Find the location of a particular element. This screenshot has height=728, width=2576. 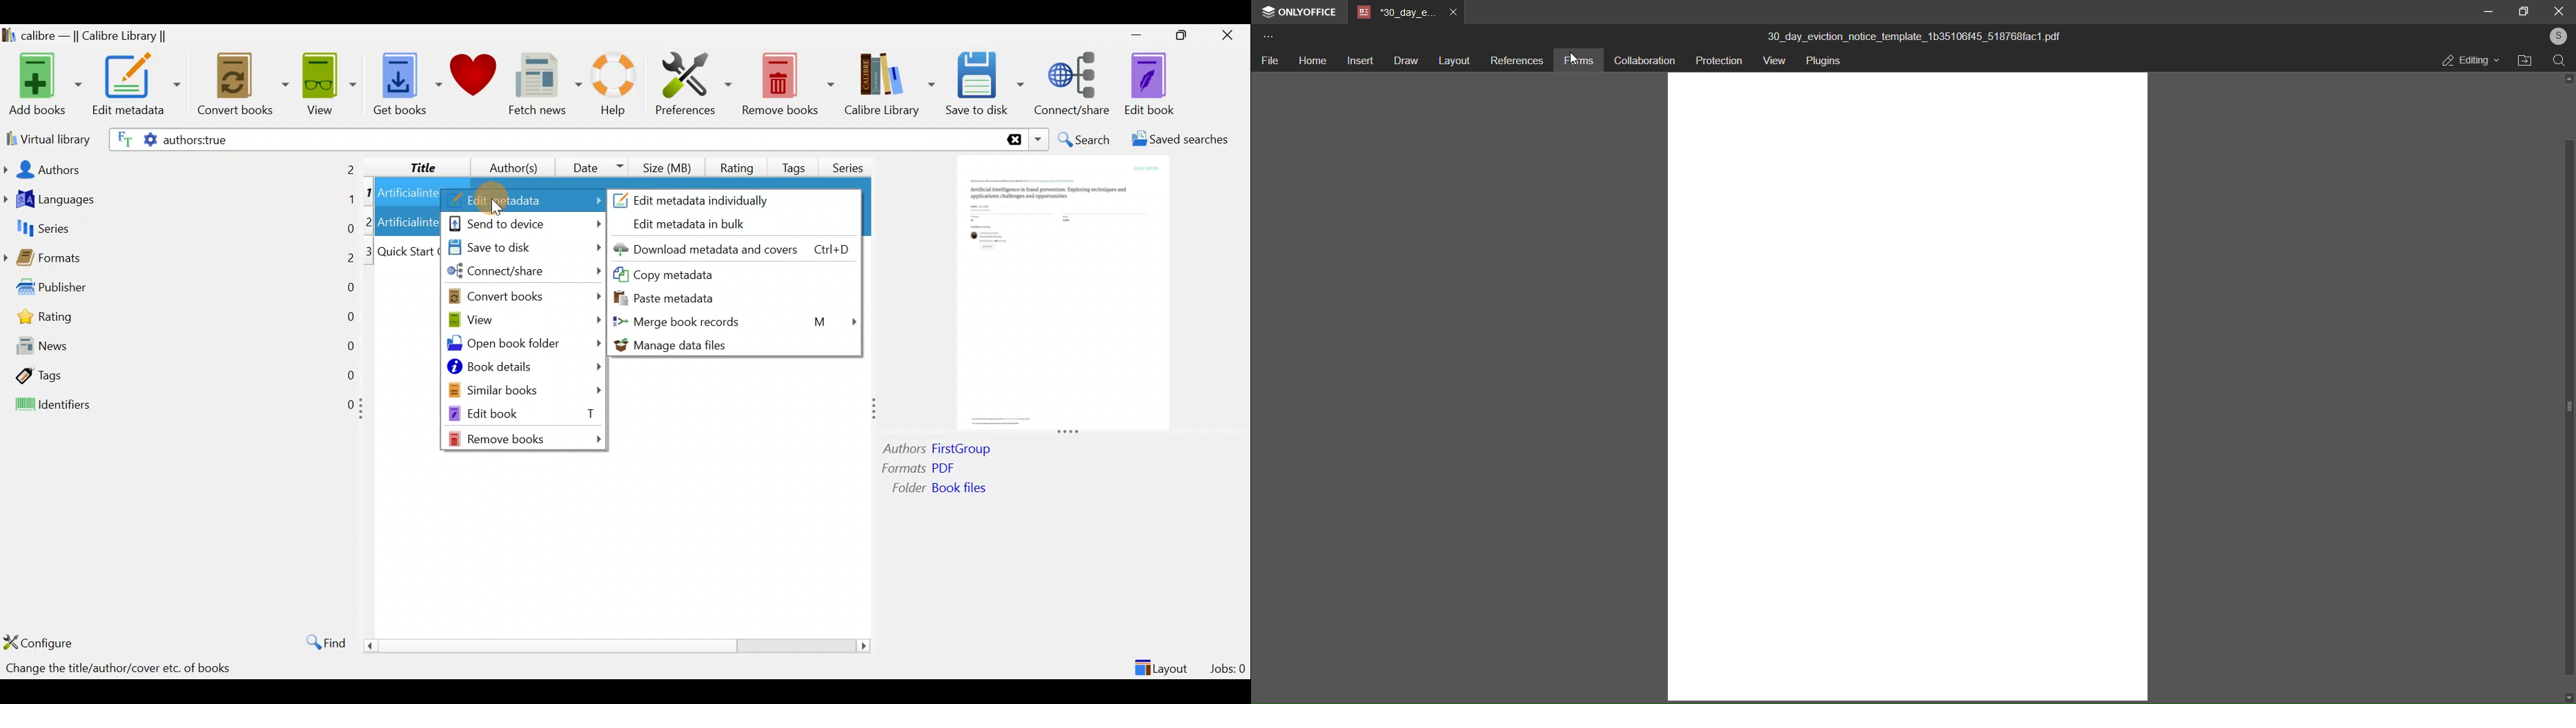

Similar books is located at coordinates (525, 389).